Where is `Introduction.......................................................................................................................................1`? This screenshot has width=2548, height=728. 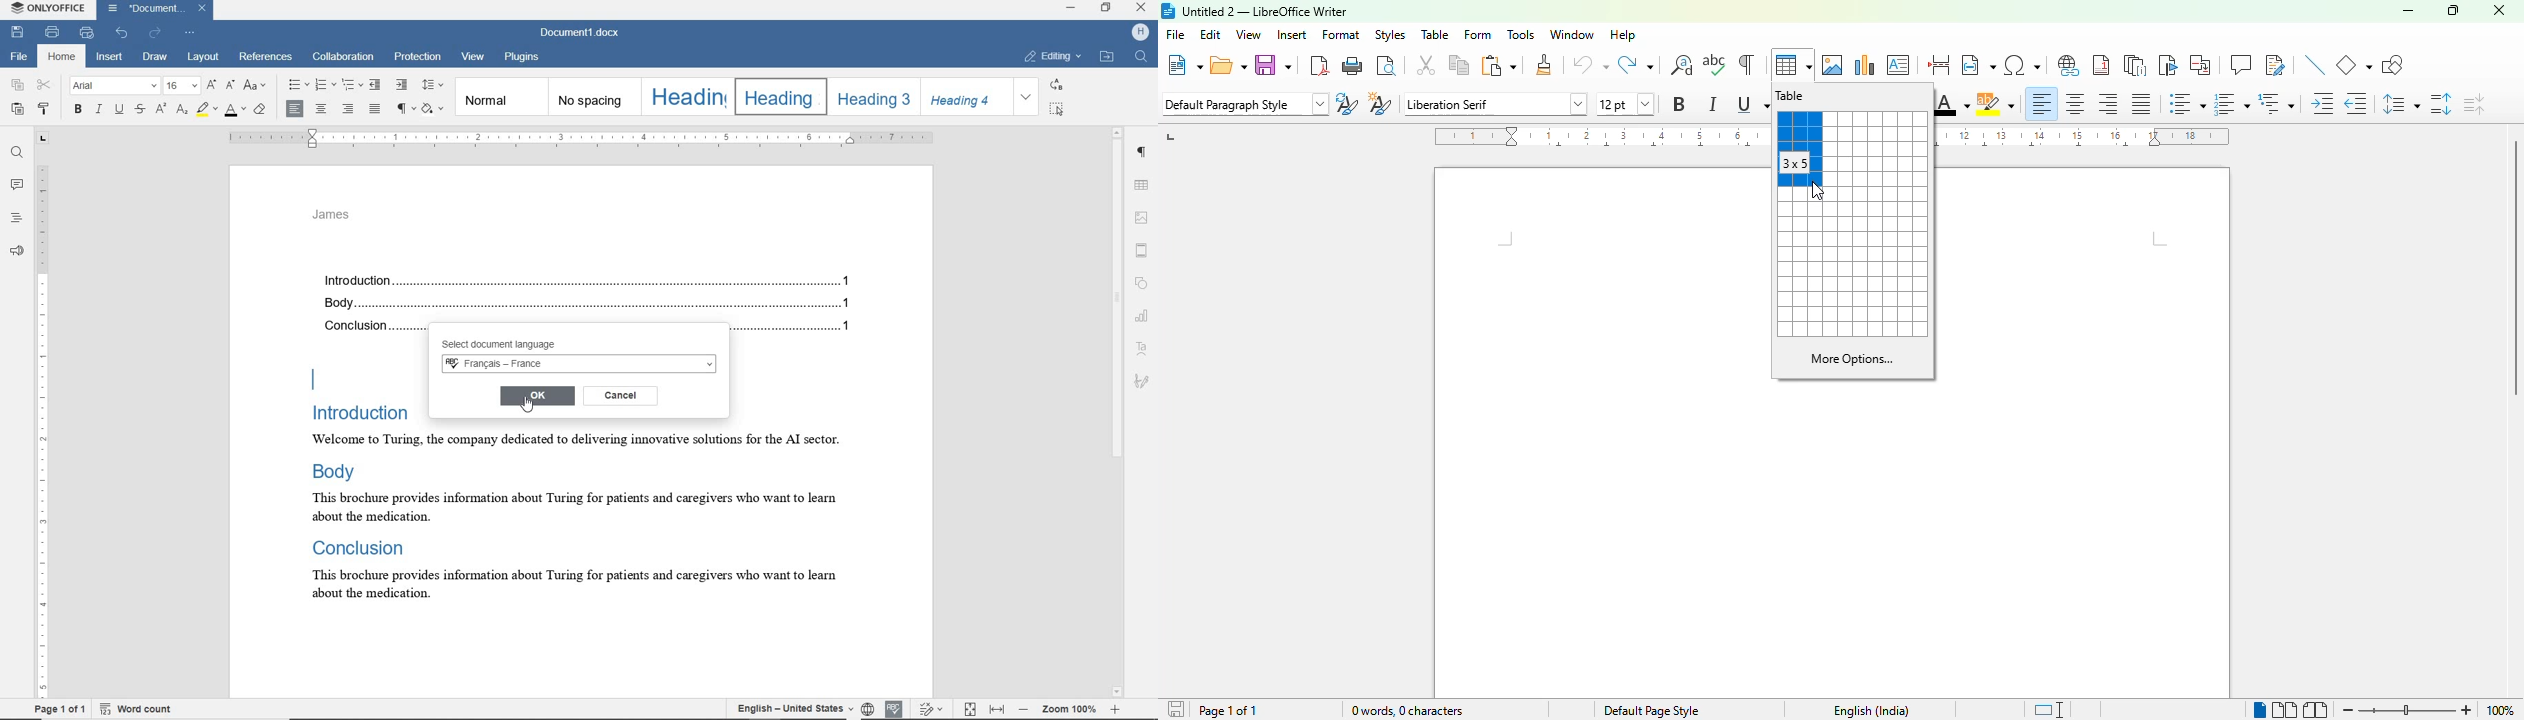 Introduction.......................................................................................................................................1 is located at coordinates (592, 282).